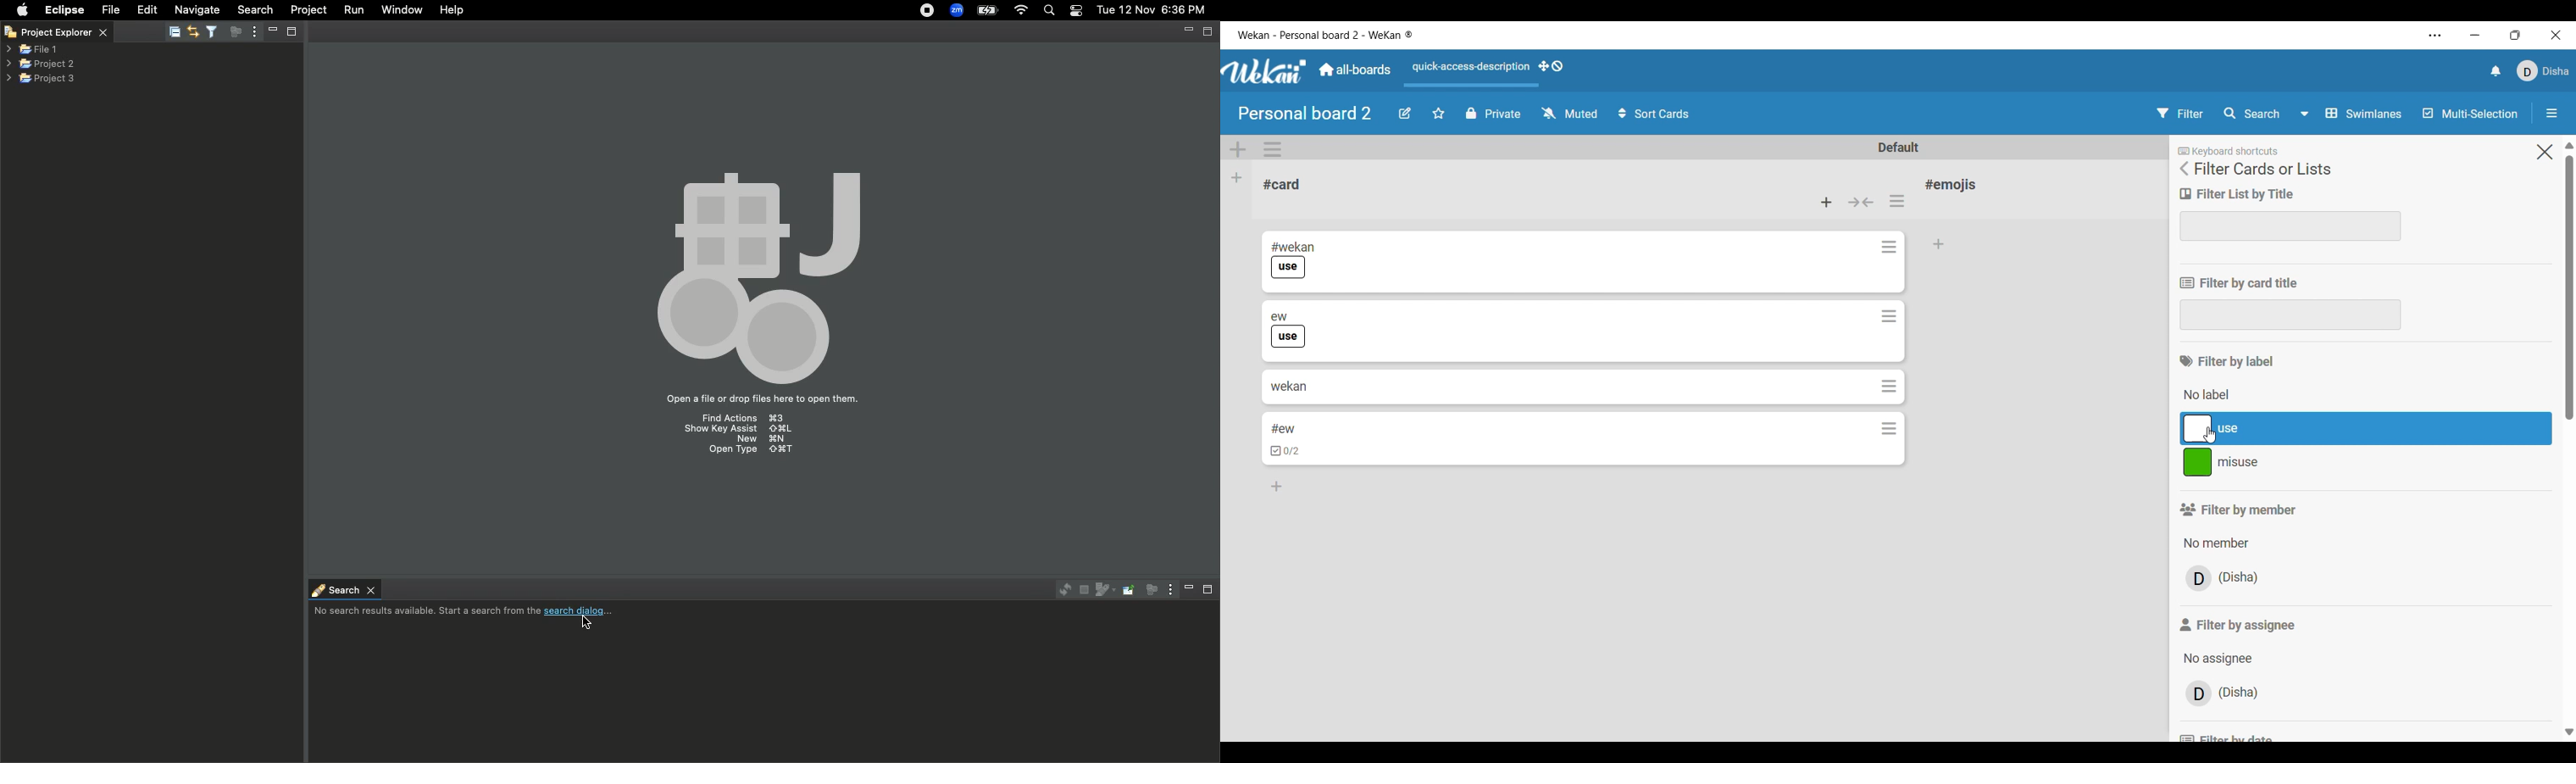 This screenshot has height=784, width=2576. Describe the element at coordinates (2183, 169) in the screenshot. I see `Go back` at that location.